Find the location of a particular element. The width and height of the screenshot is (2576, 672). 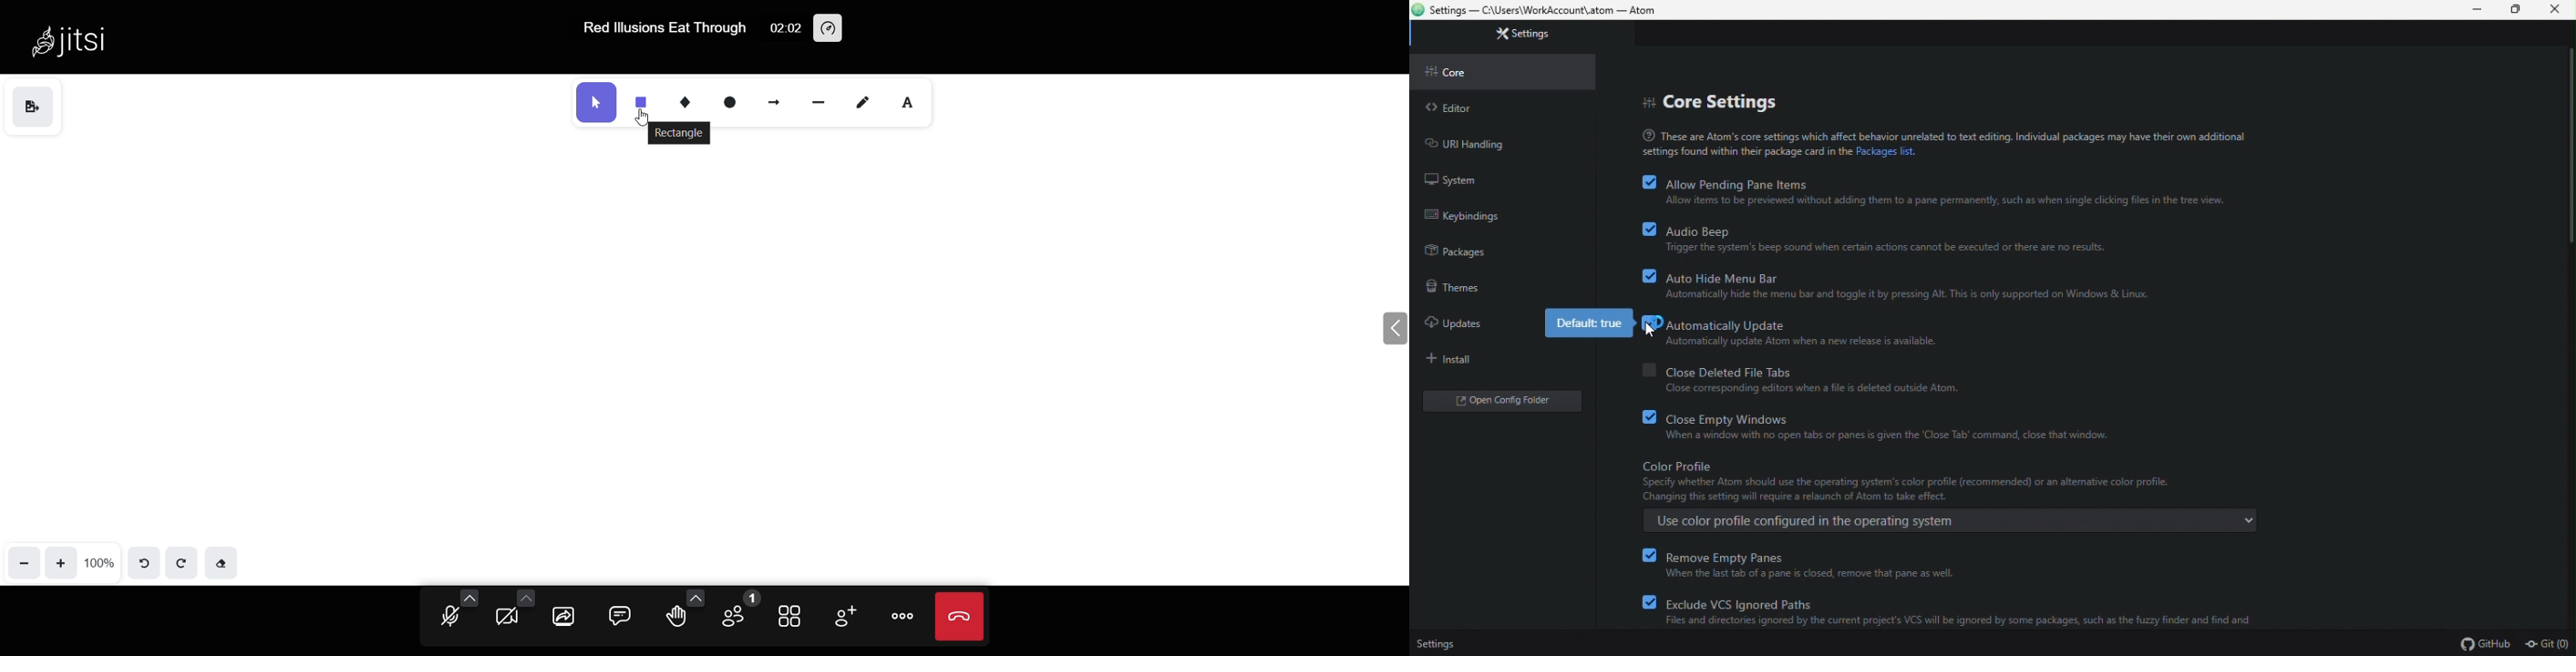

automatically updates(enabled) is located at coordinates (1790, 333).